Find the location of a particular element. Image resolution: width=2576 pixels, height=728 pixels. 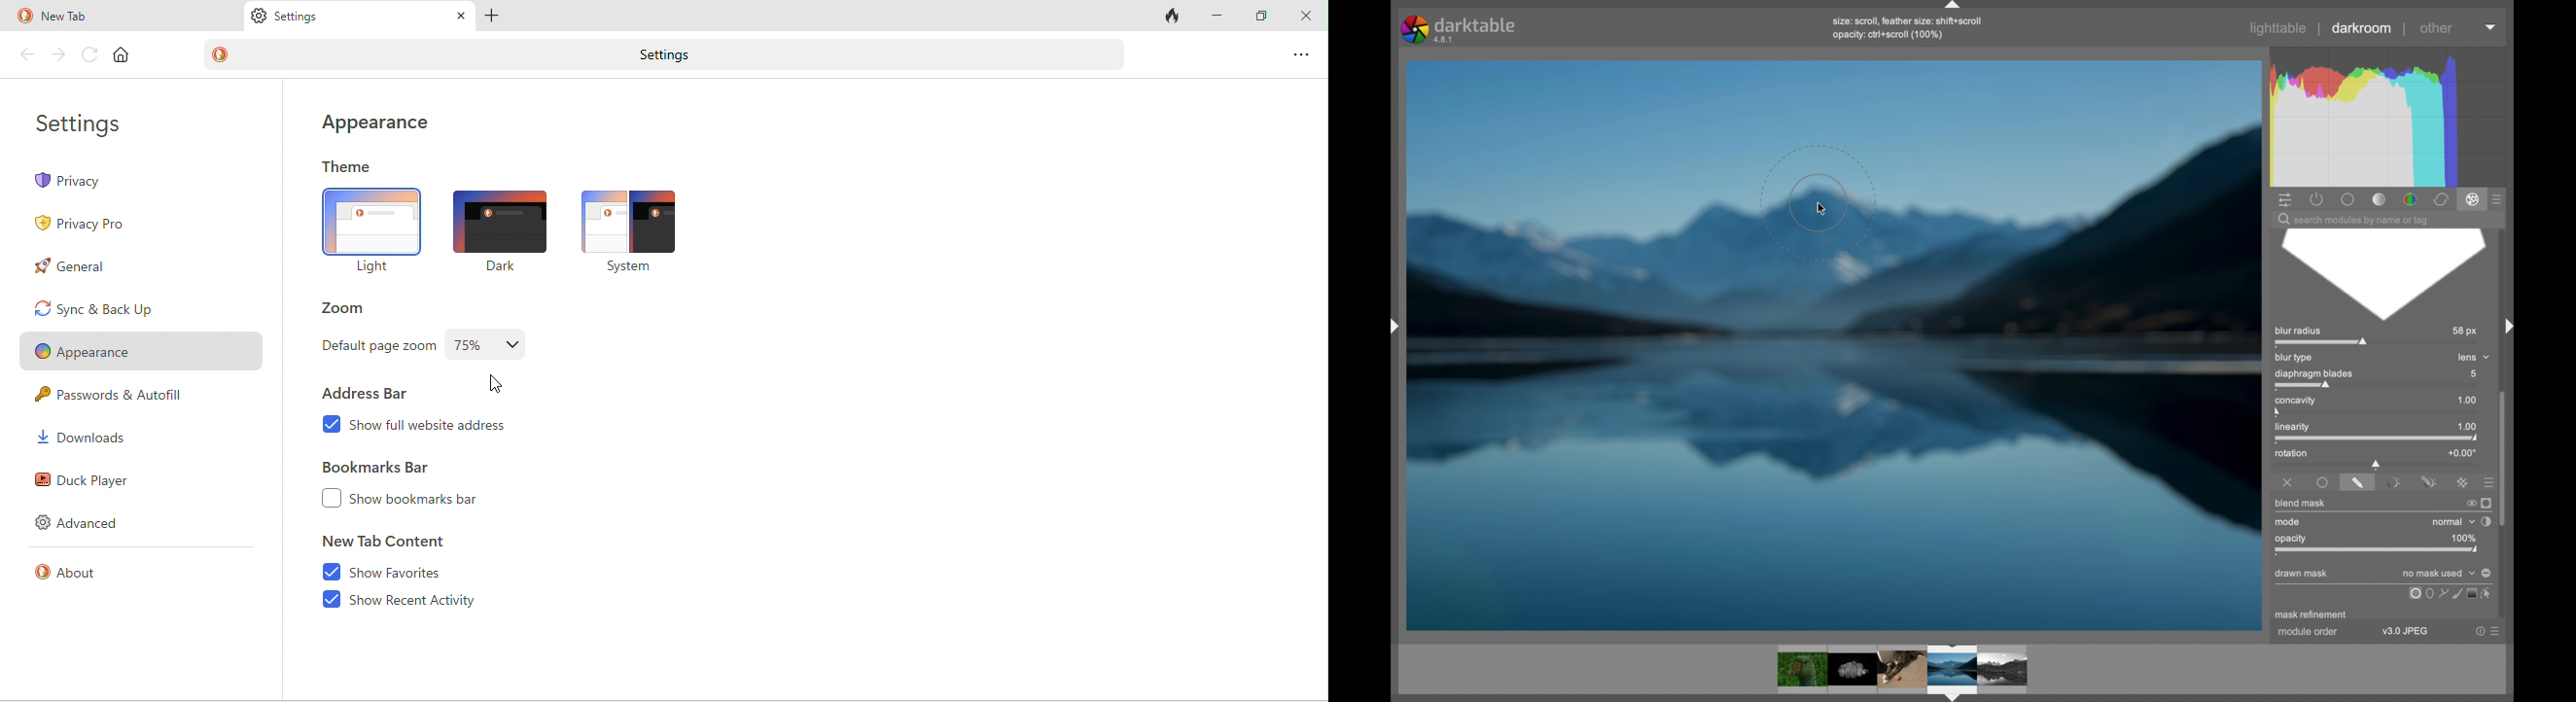

general is located at coordinates (99, 267).